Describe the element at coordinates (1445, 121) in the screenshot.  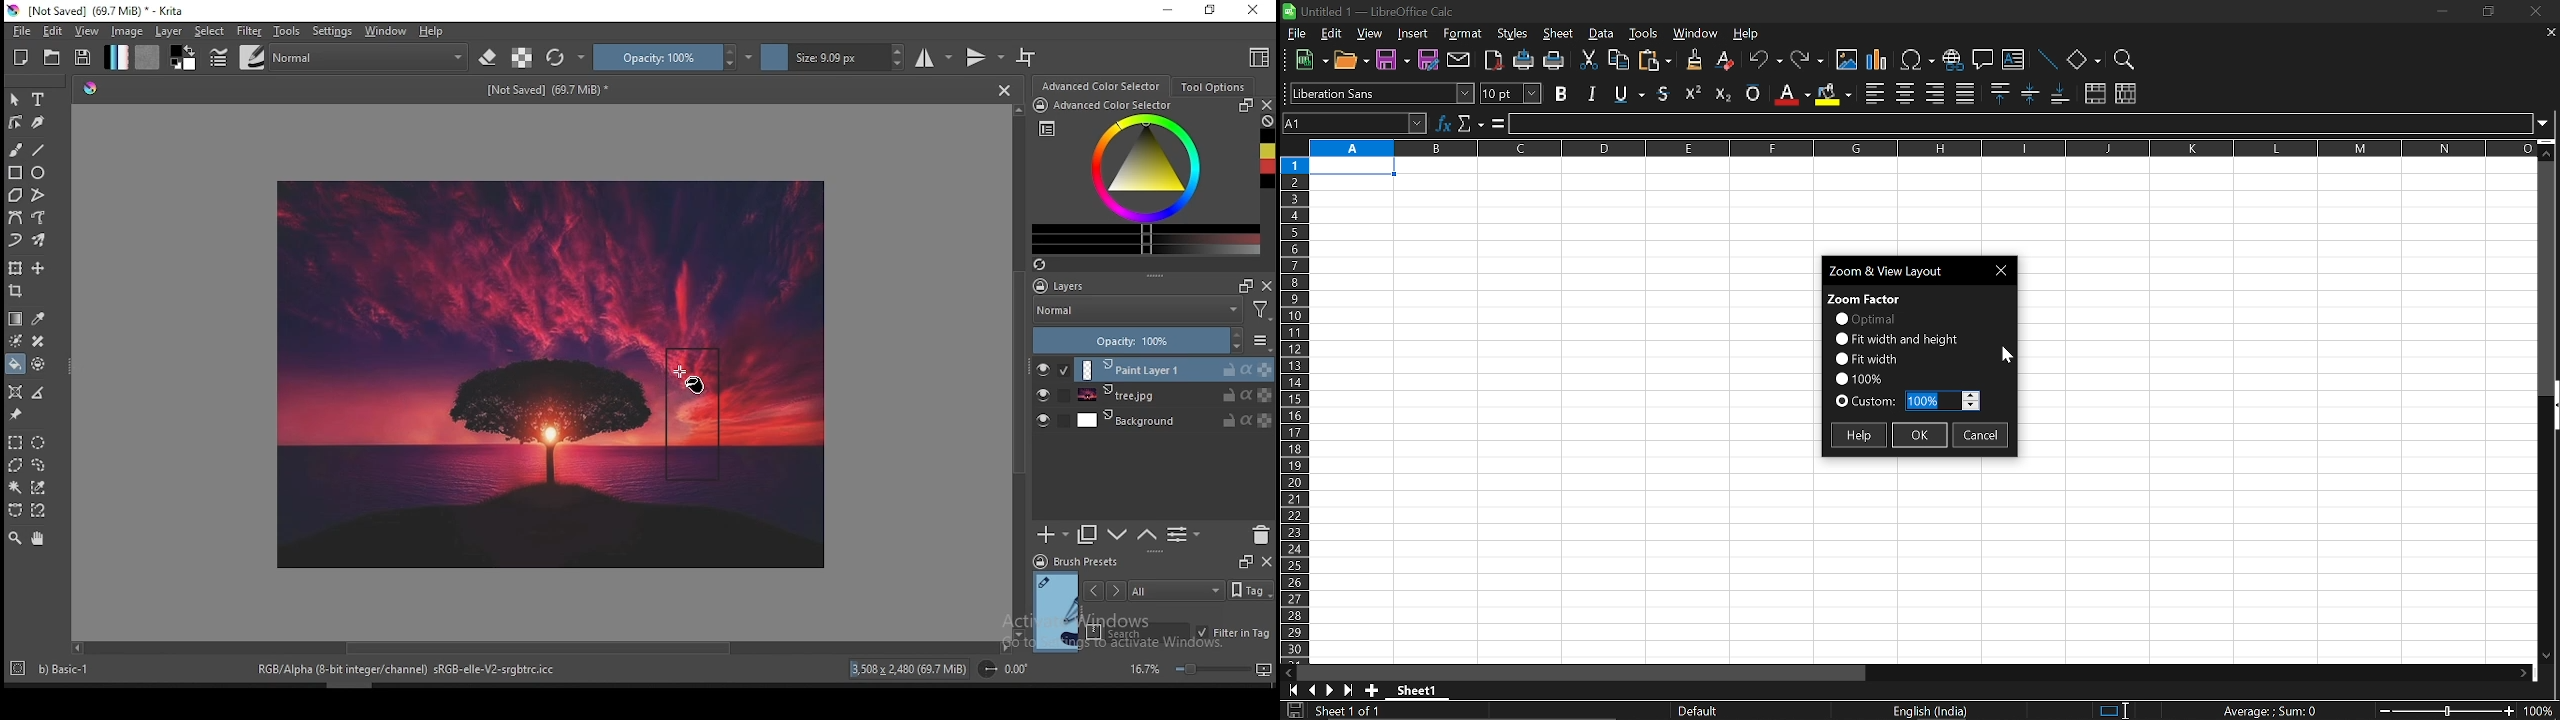
I see `function wizard` at that location.